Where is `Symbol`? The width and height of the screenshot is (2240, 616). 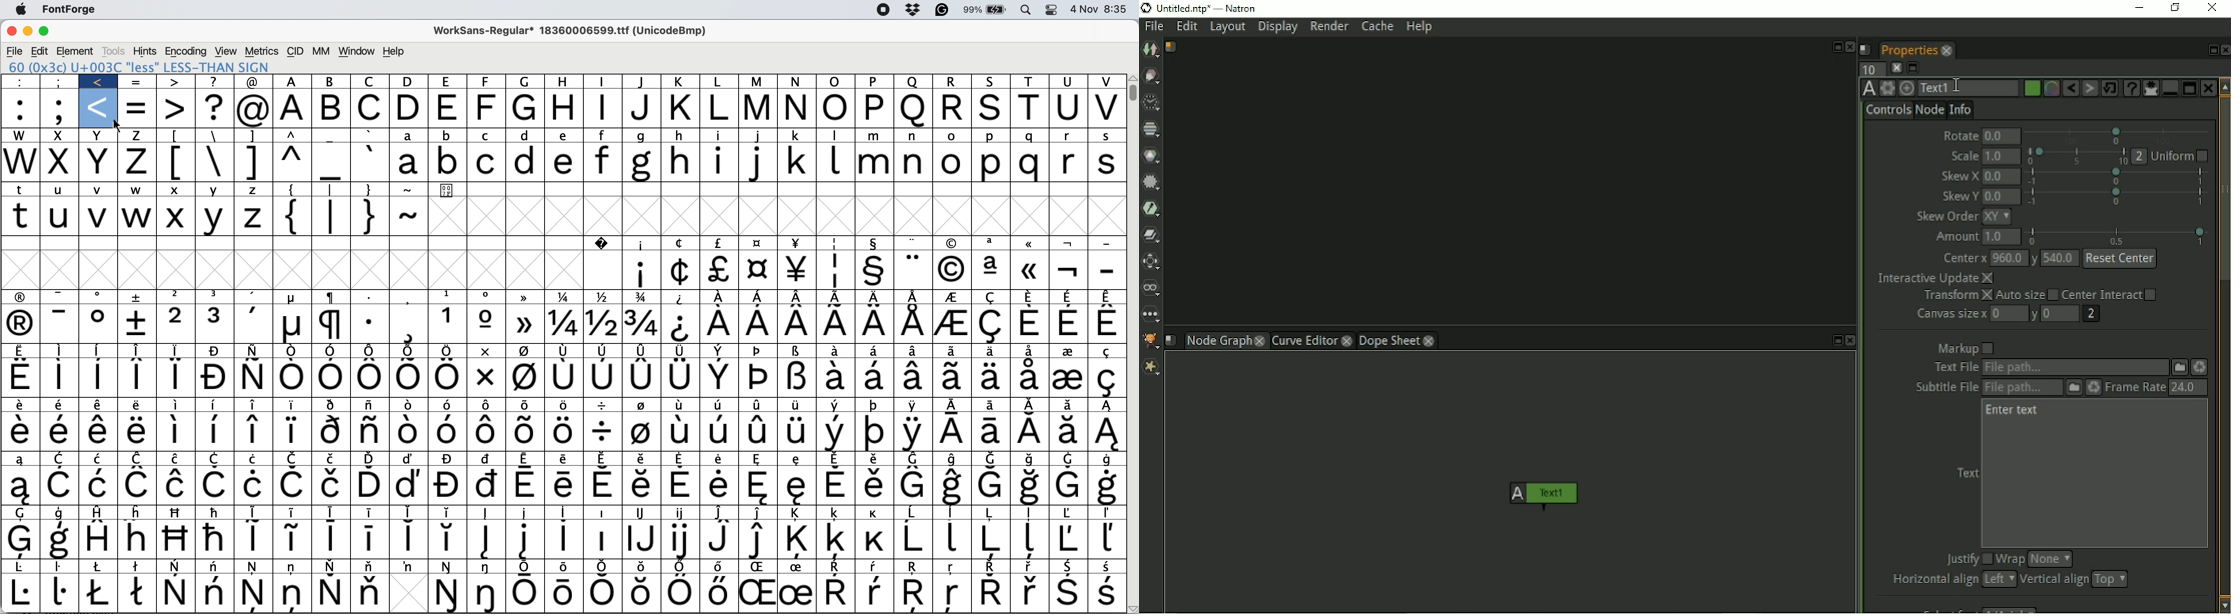 Symbol is located at coordinates (562, 540).